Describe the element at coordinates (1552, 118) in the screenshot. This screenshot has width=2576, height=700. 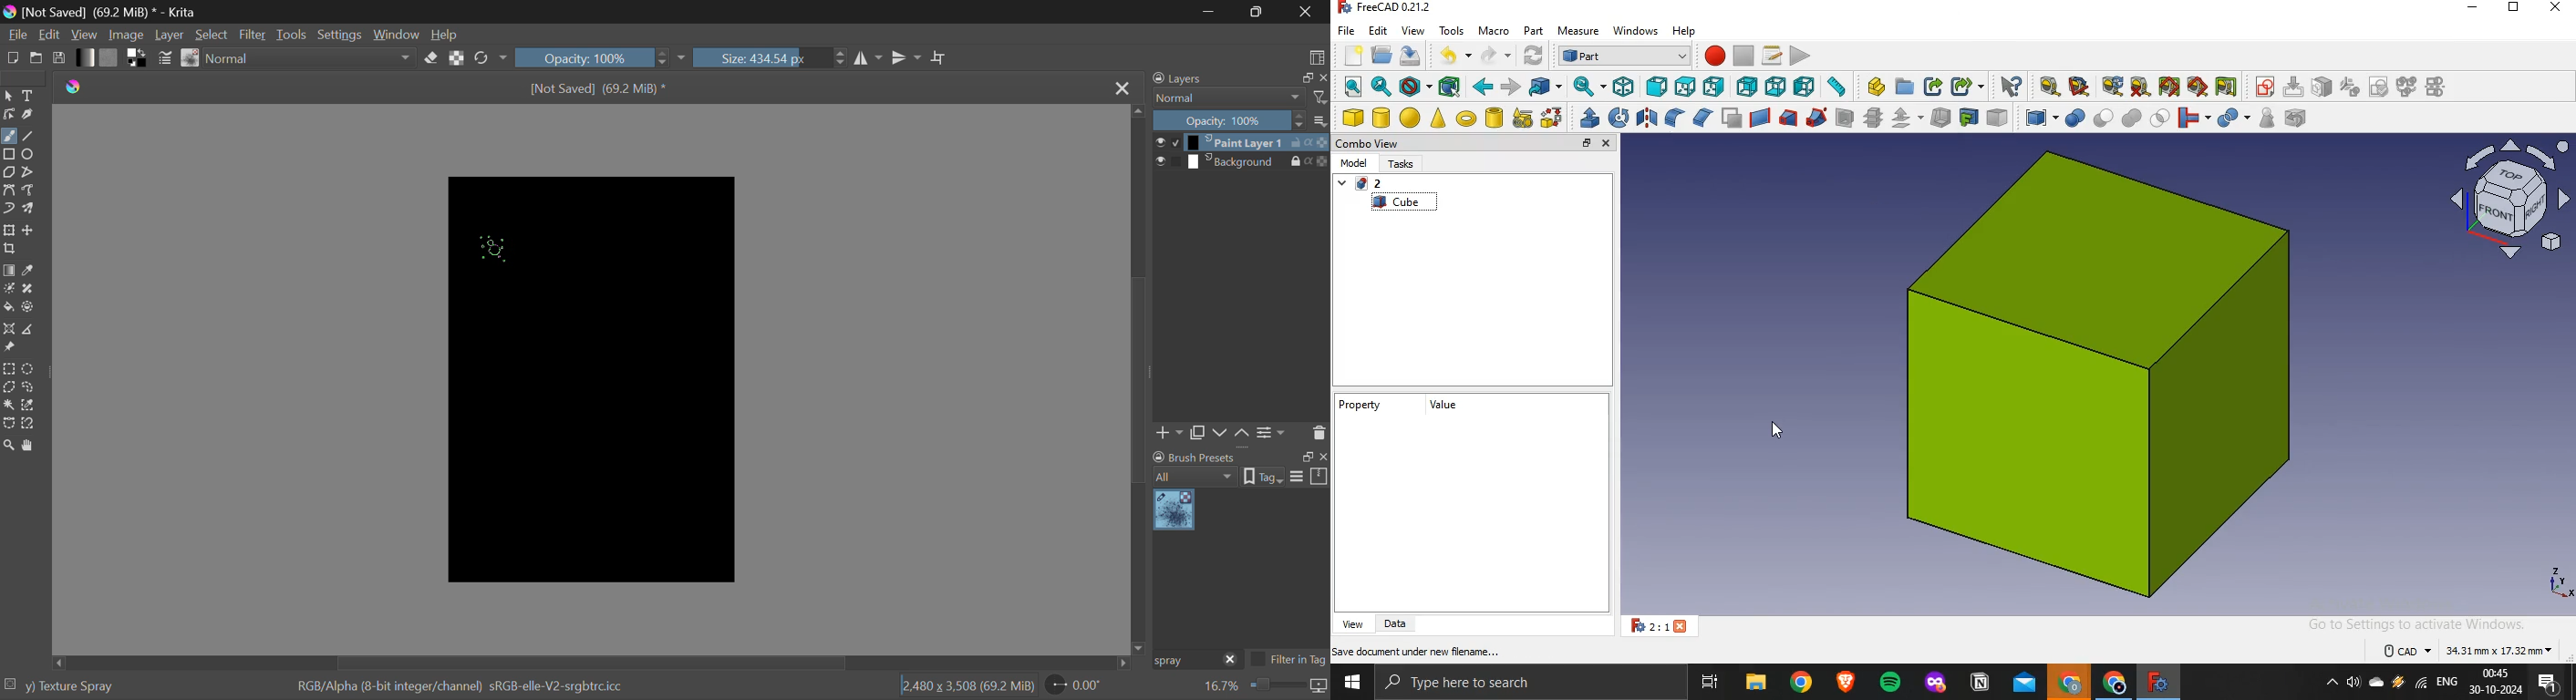
I see `shape builder` at that location.